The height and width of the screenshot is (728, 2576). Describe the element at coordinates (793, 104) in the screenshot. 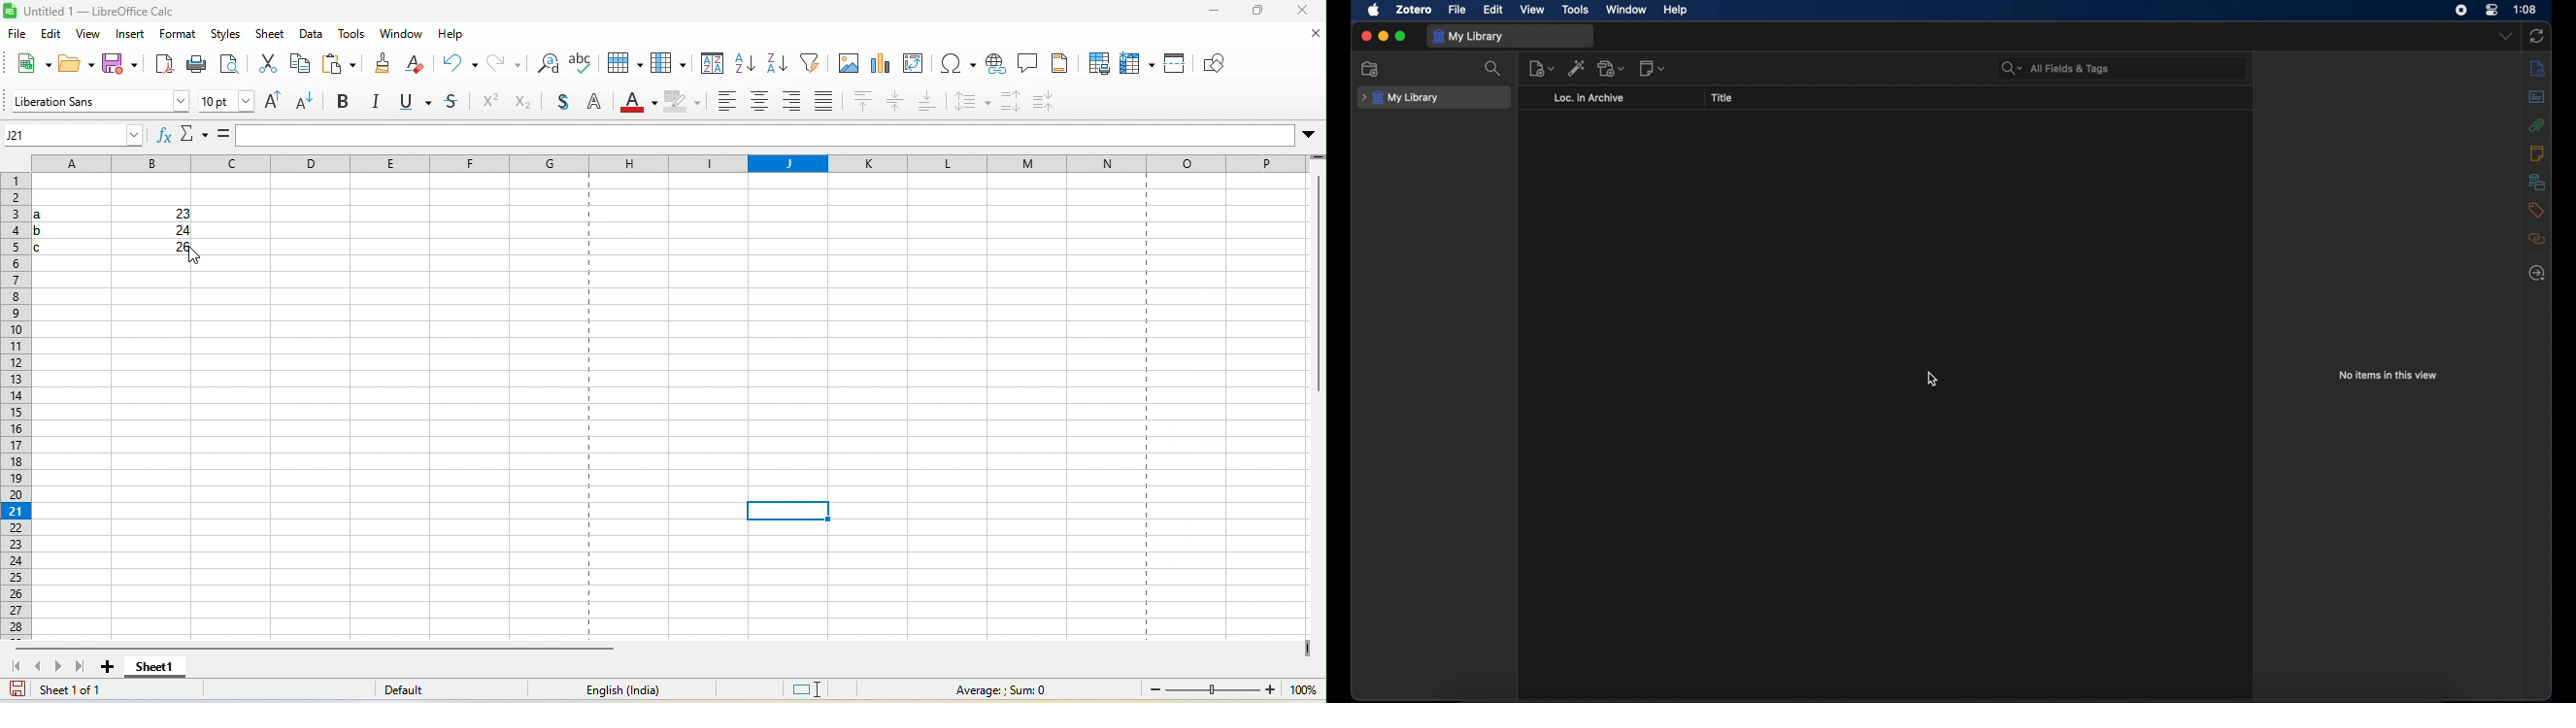

I see `align right` at that location.